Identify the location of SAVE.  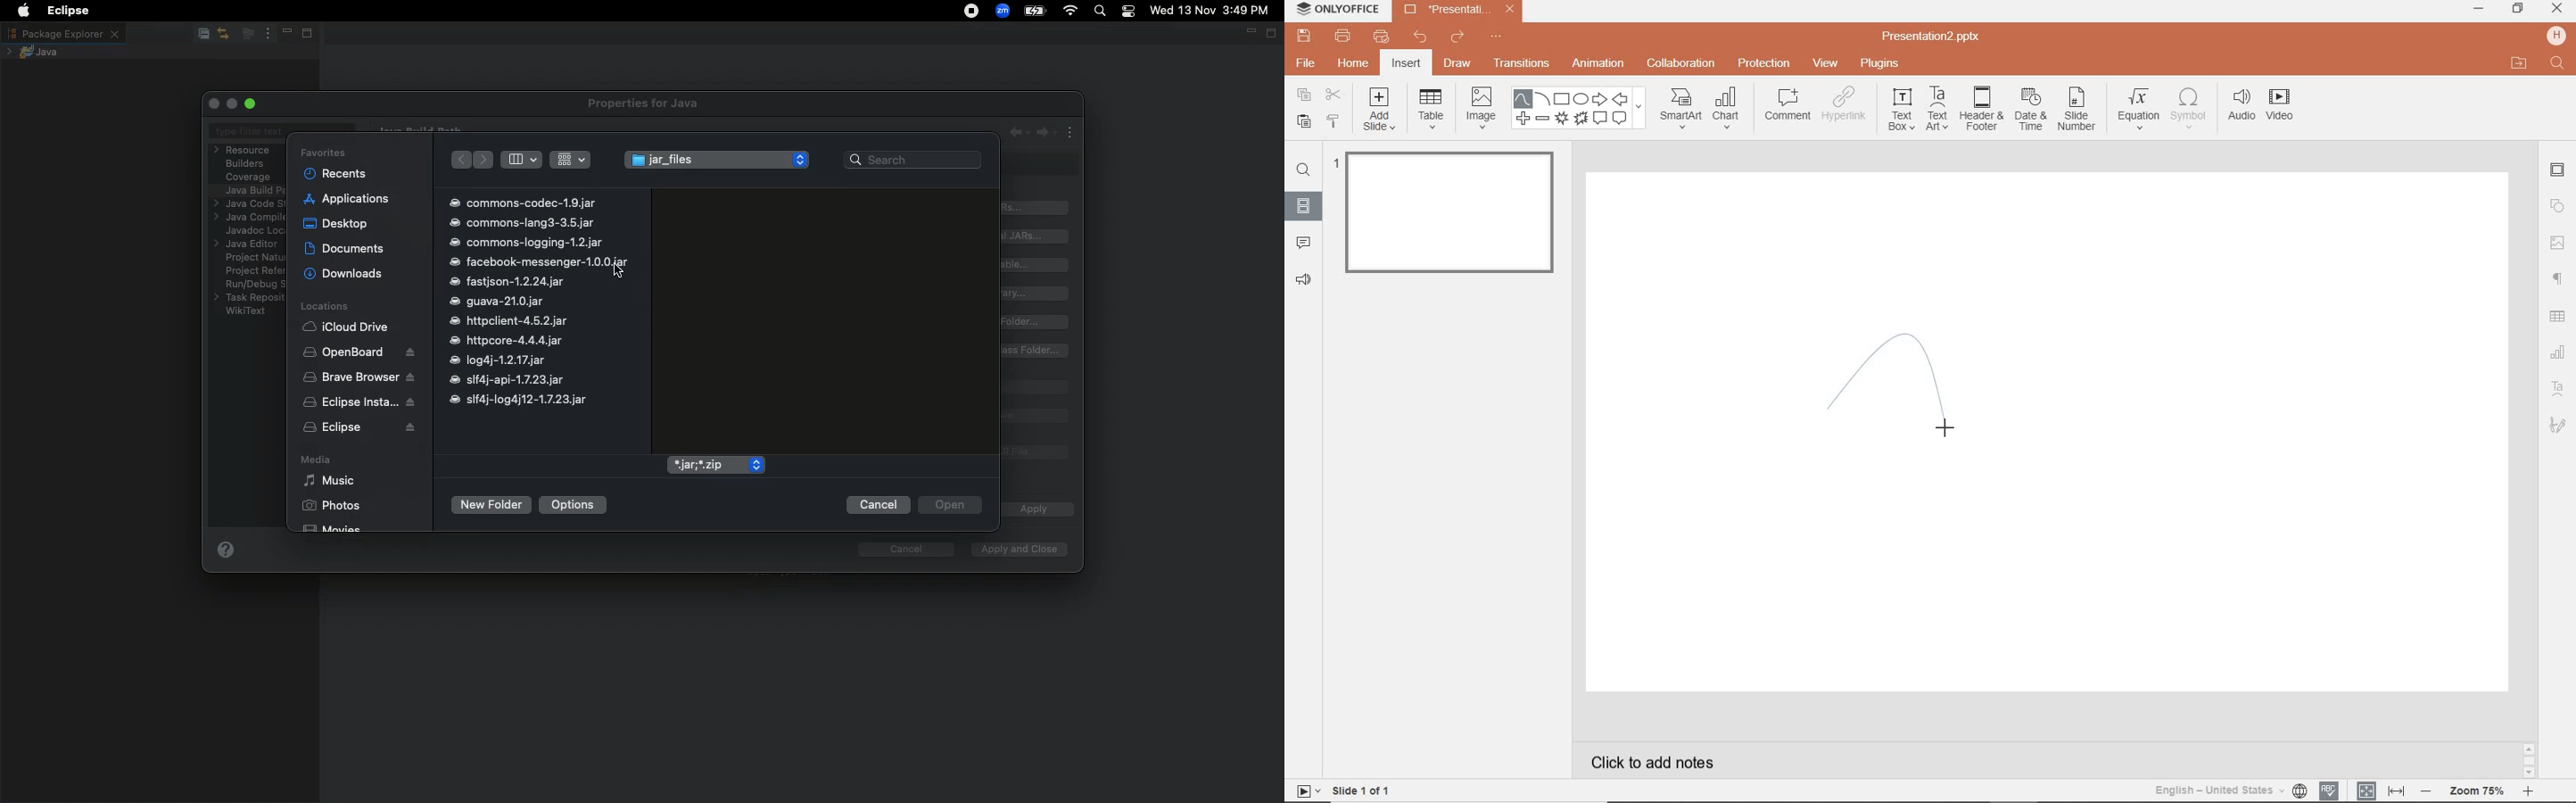
(1307, 37).